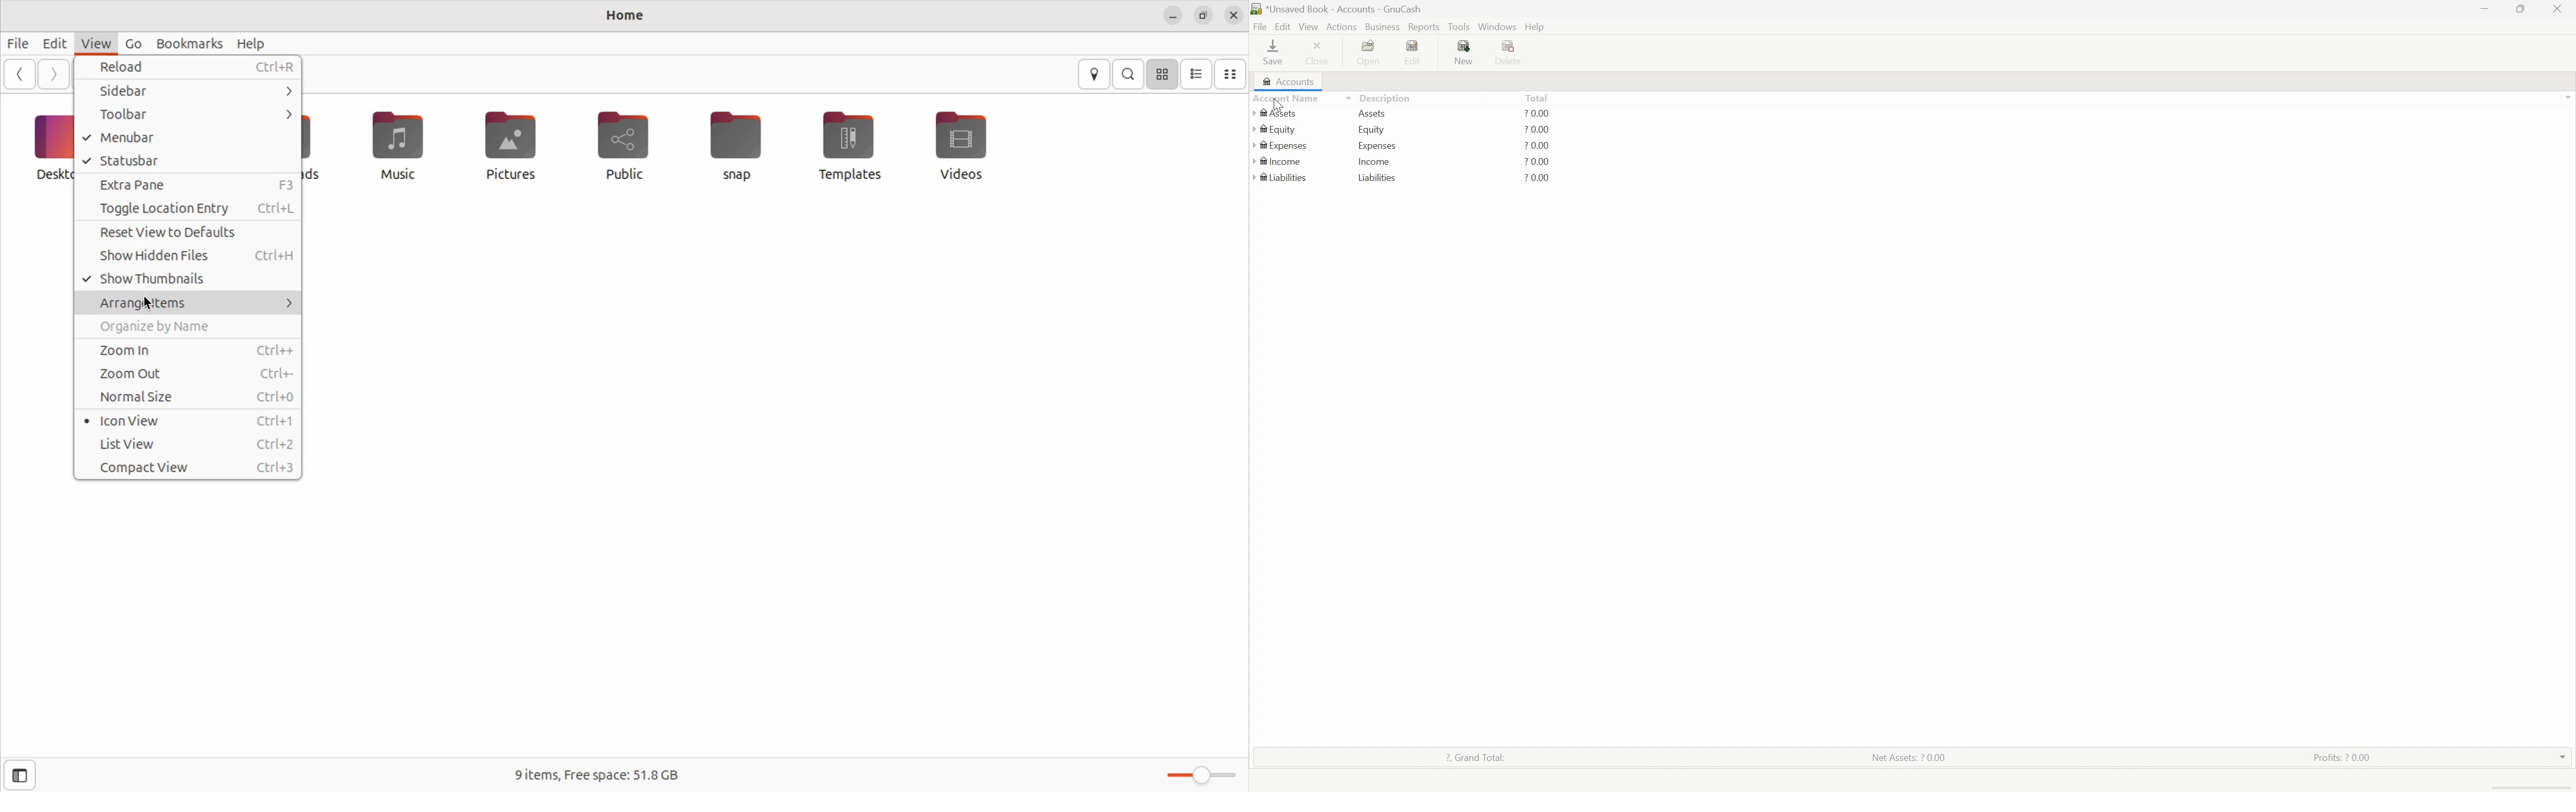  Describe the element at coordinates (1414, 52) in the screenshot. I see `Edit` at that location.